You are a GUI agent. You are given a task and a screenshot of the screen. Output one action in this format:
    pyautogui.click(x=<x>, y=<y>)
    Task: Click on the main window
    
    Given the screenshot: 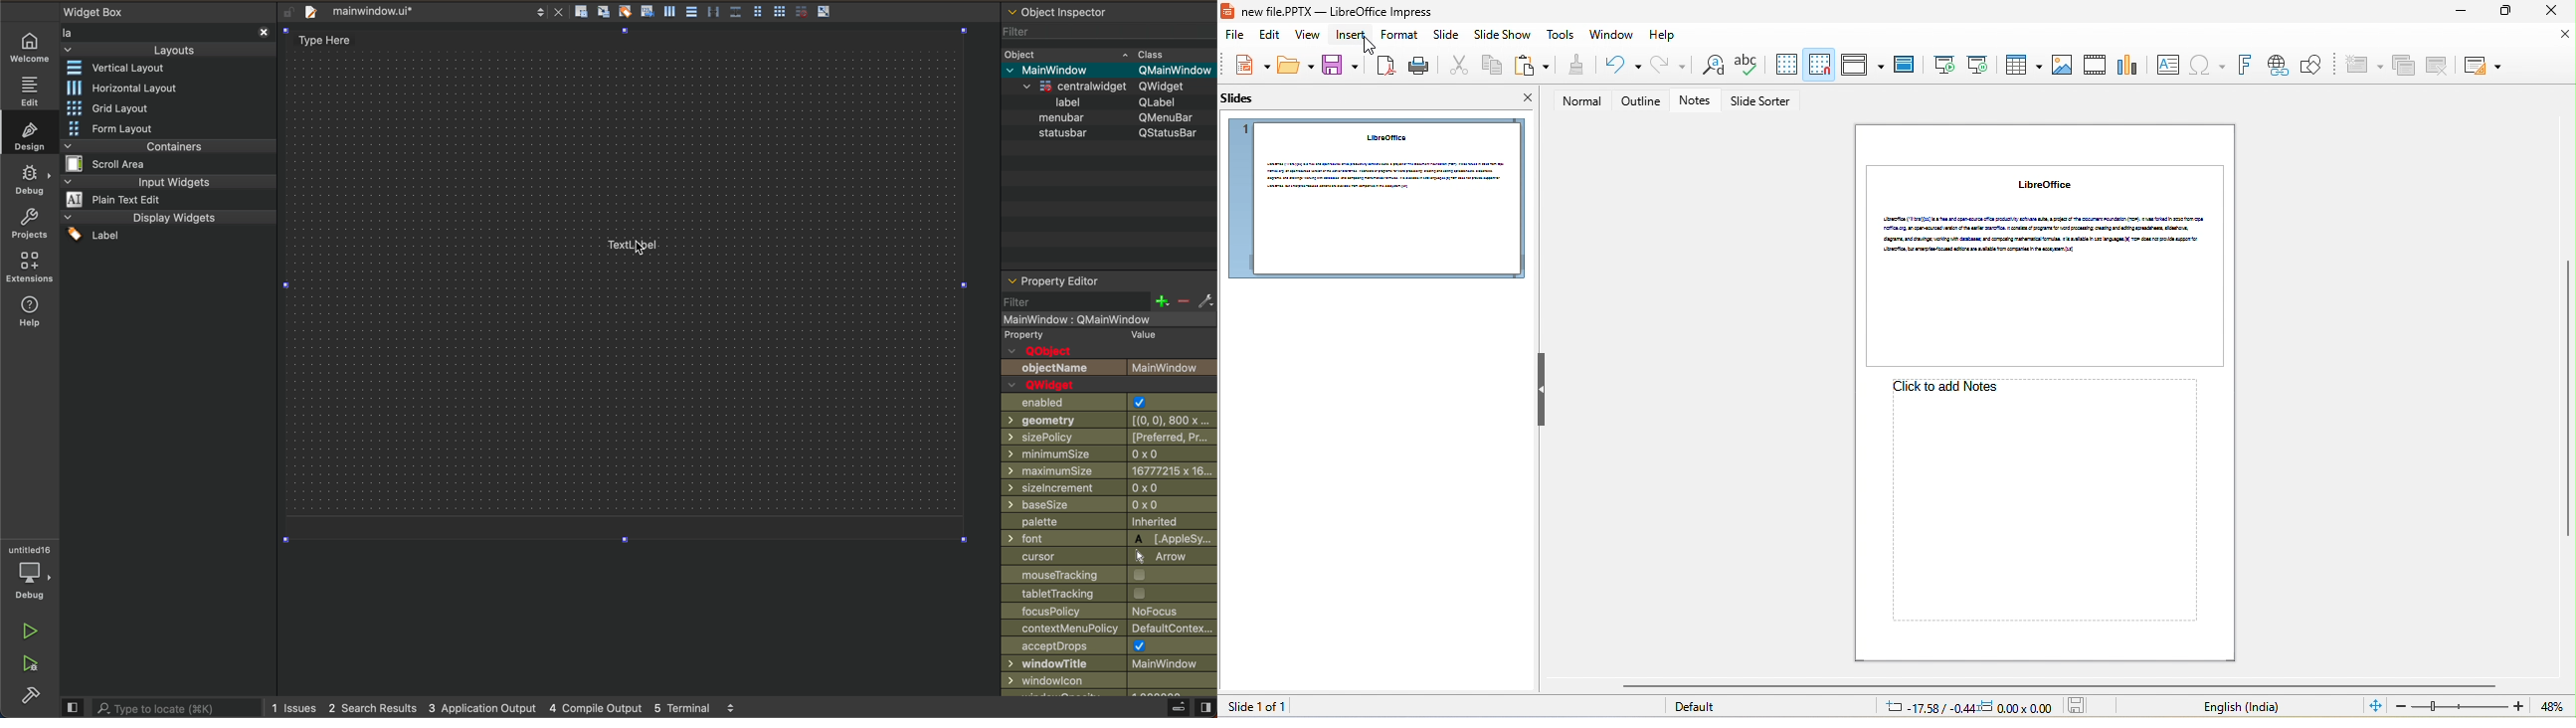 What is the action you would take?
    pyautogui.click(x=1105, y=320)
    